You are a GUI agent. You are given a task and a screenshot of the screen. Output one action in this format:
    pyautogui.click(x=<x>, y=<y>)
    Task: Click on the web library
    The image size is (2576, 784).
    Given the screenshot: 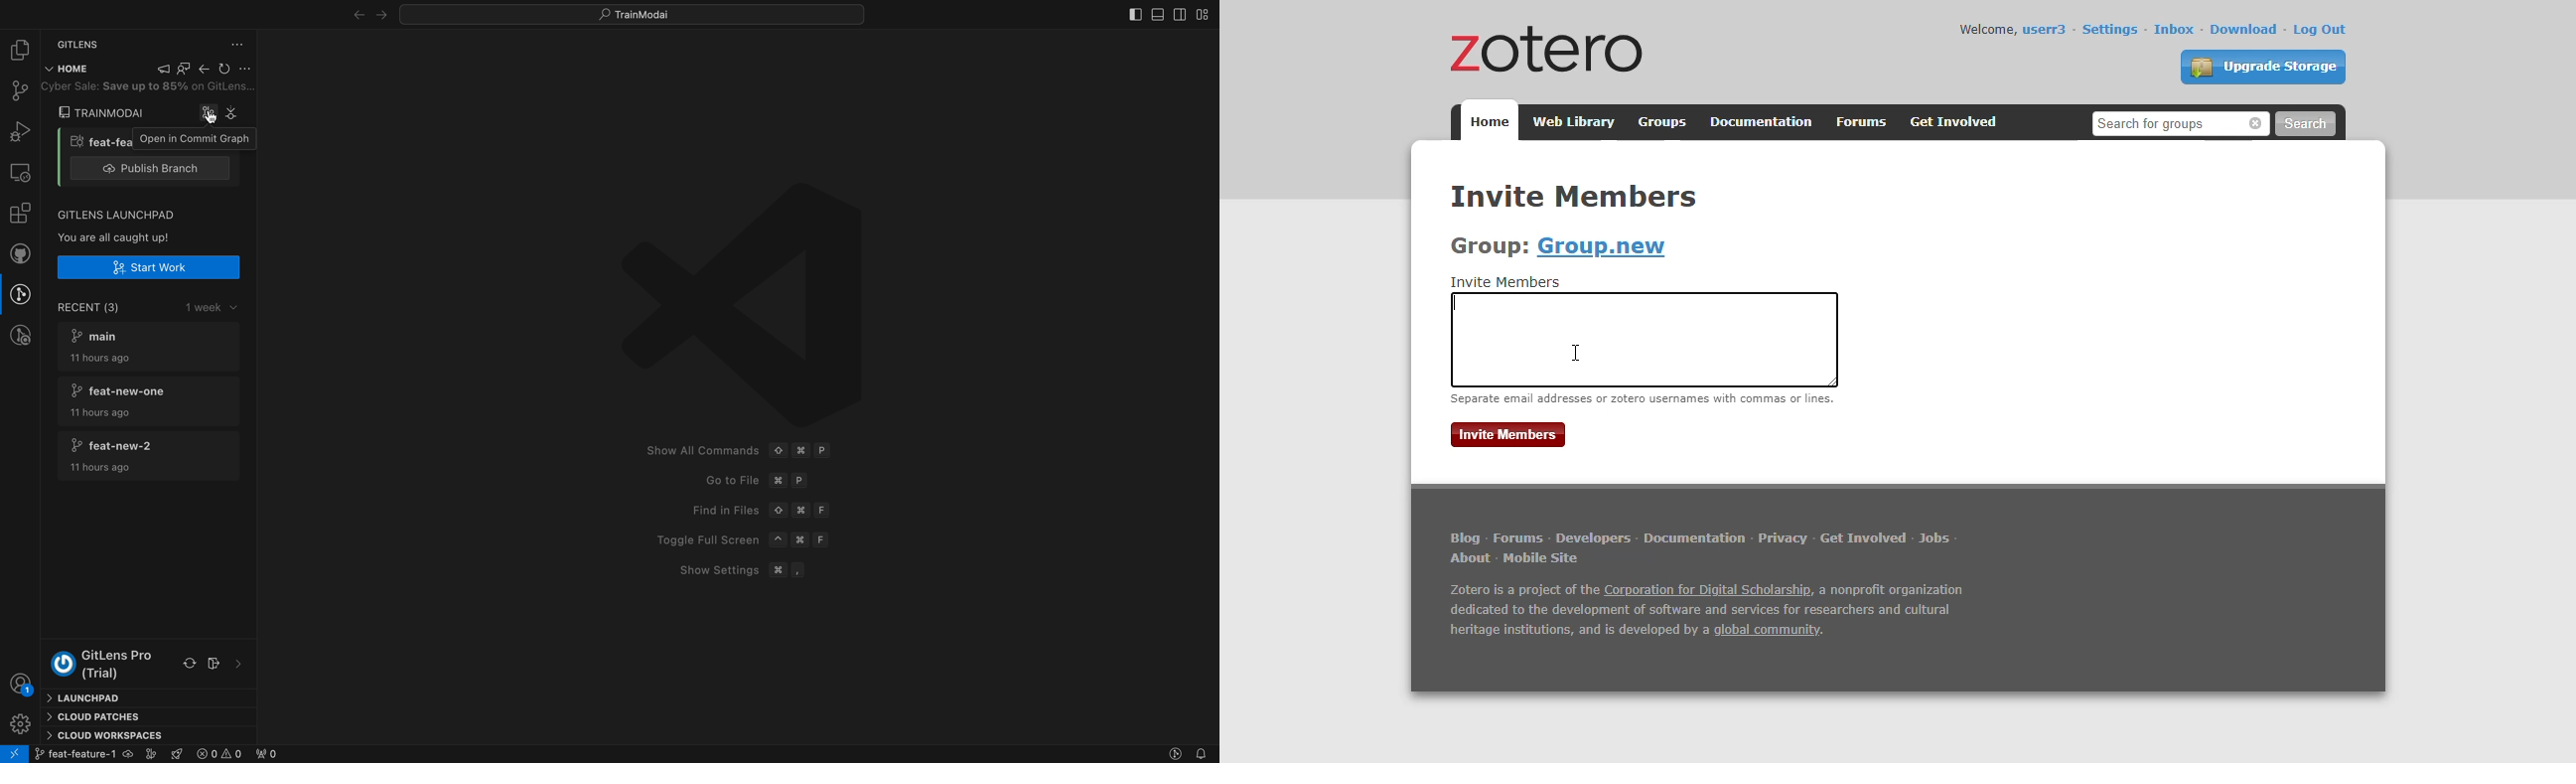 What is the action you would take?
    pyautogui.click(x=1571, y=122)
    